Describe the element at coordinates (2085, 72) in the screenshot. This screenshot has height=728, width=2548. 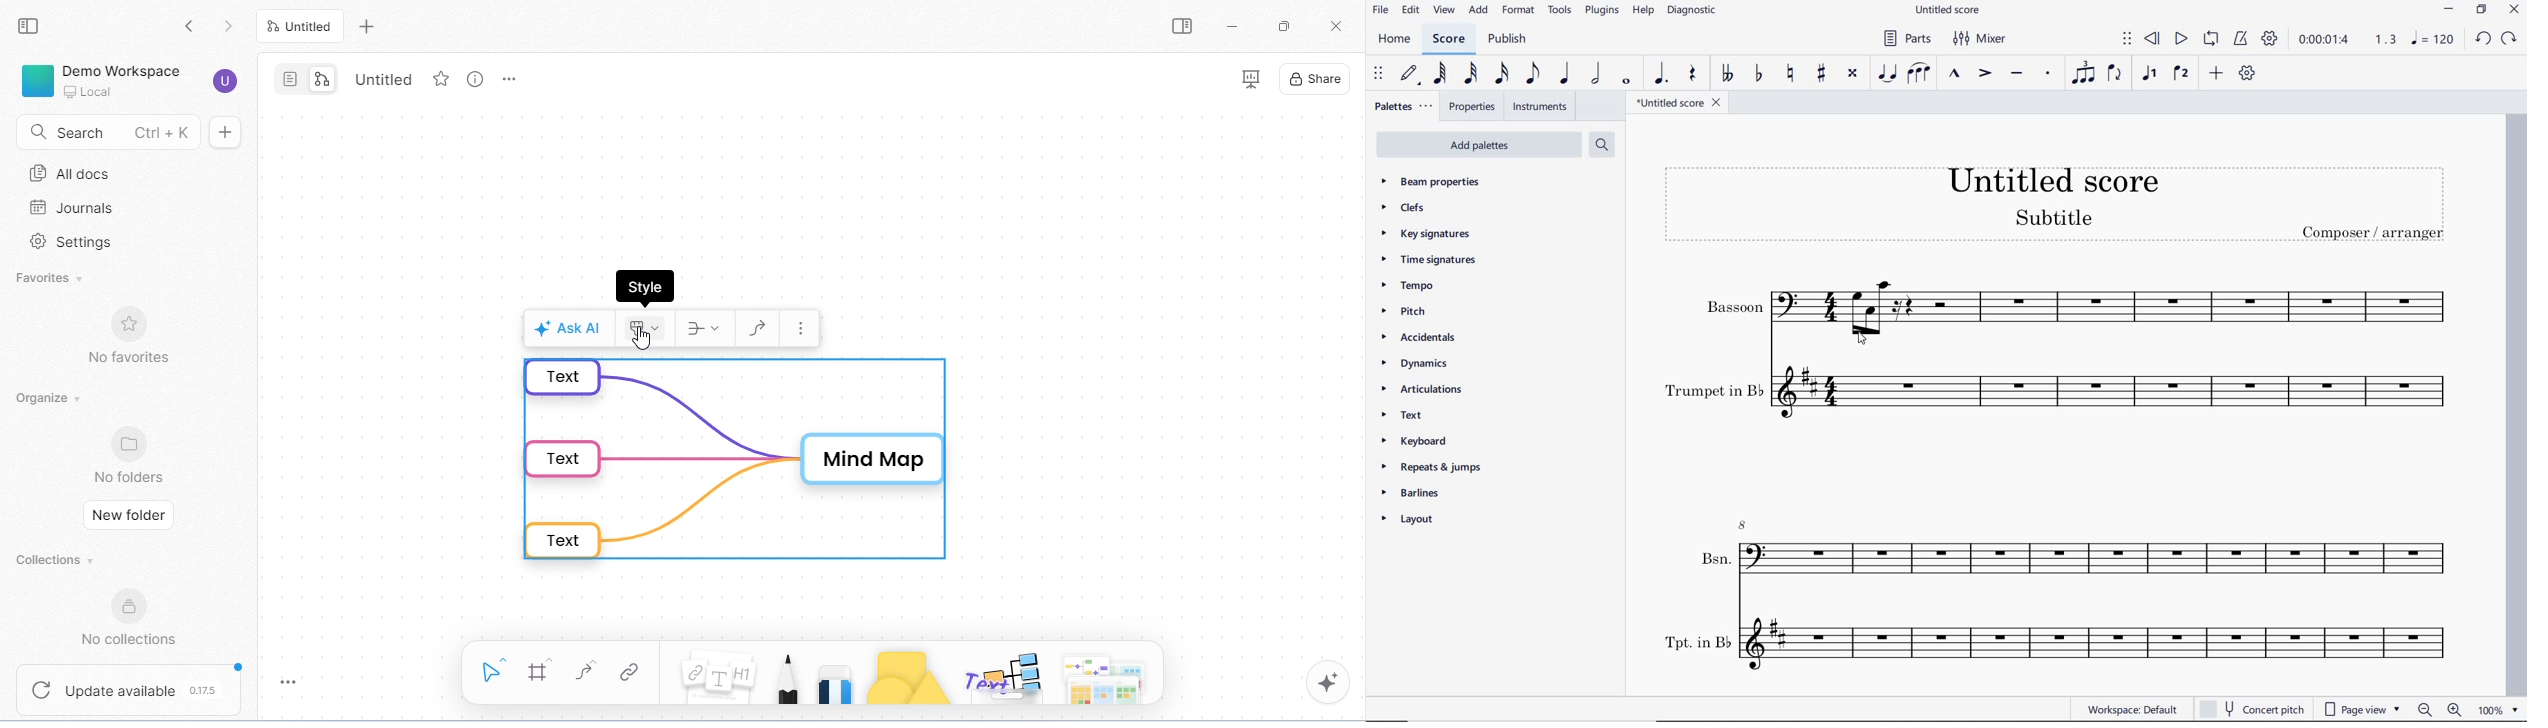
I see `tuplet` at that location.